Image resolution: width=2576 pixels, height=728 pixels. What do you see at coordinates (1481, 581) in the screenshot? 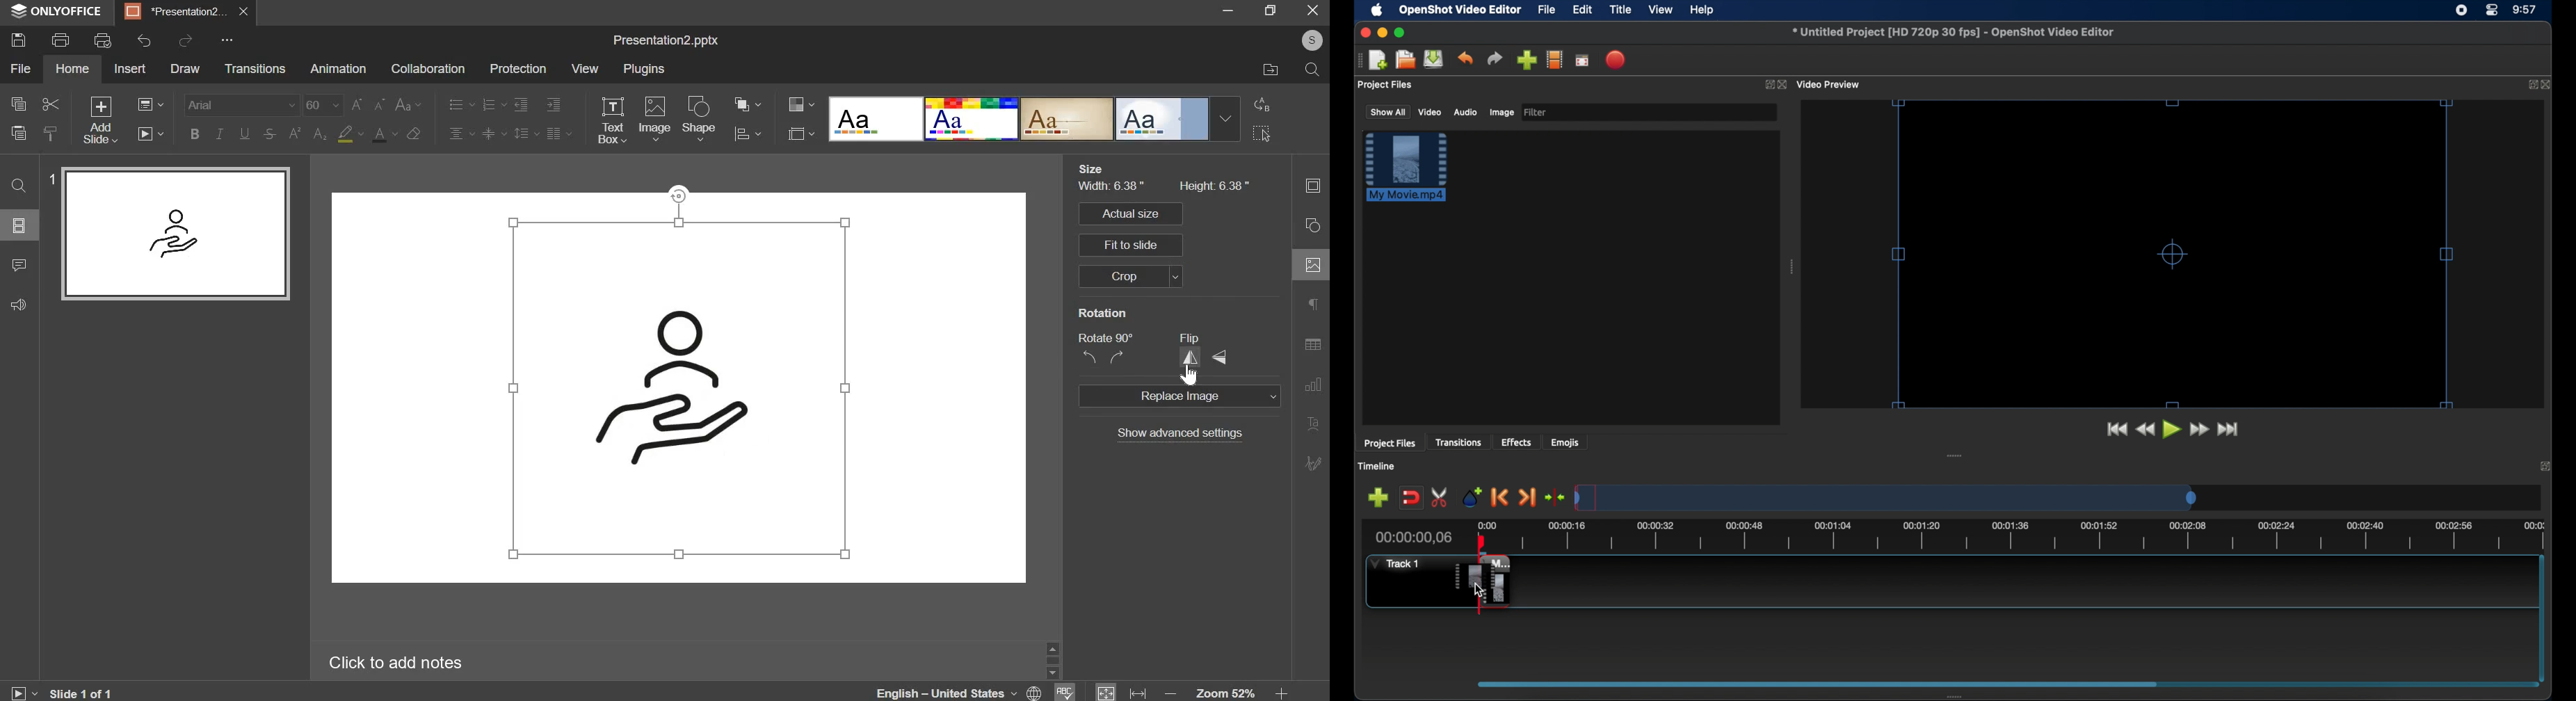
I see `clip` at bounding box center [1481, 581].